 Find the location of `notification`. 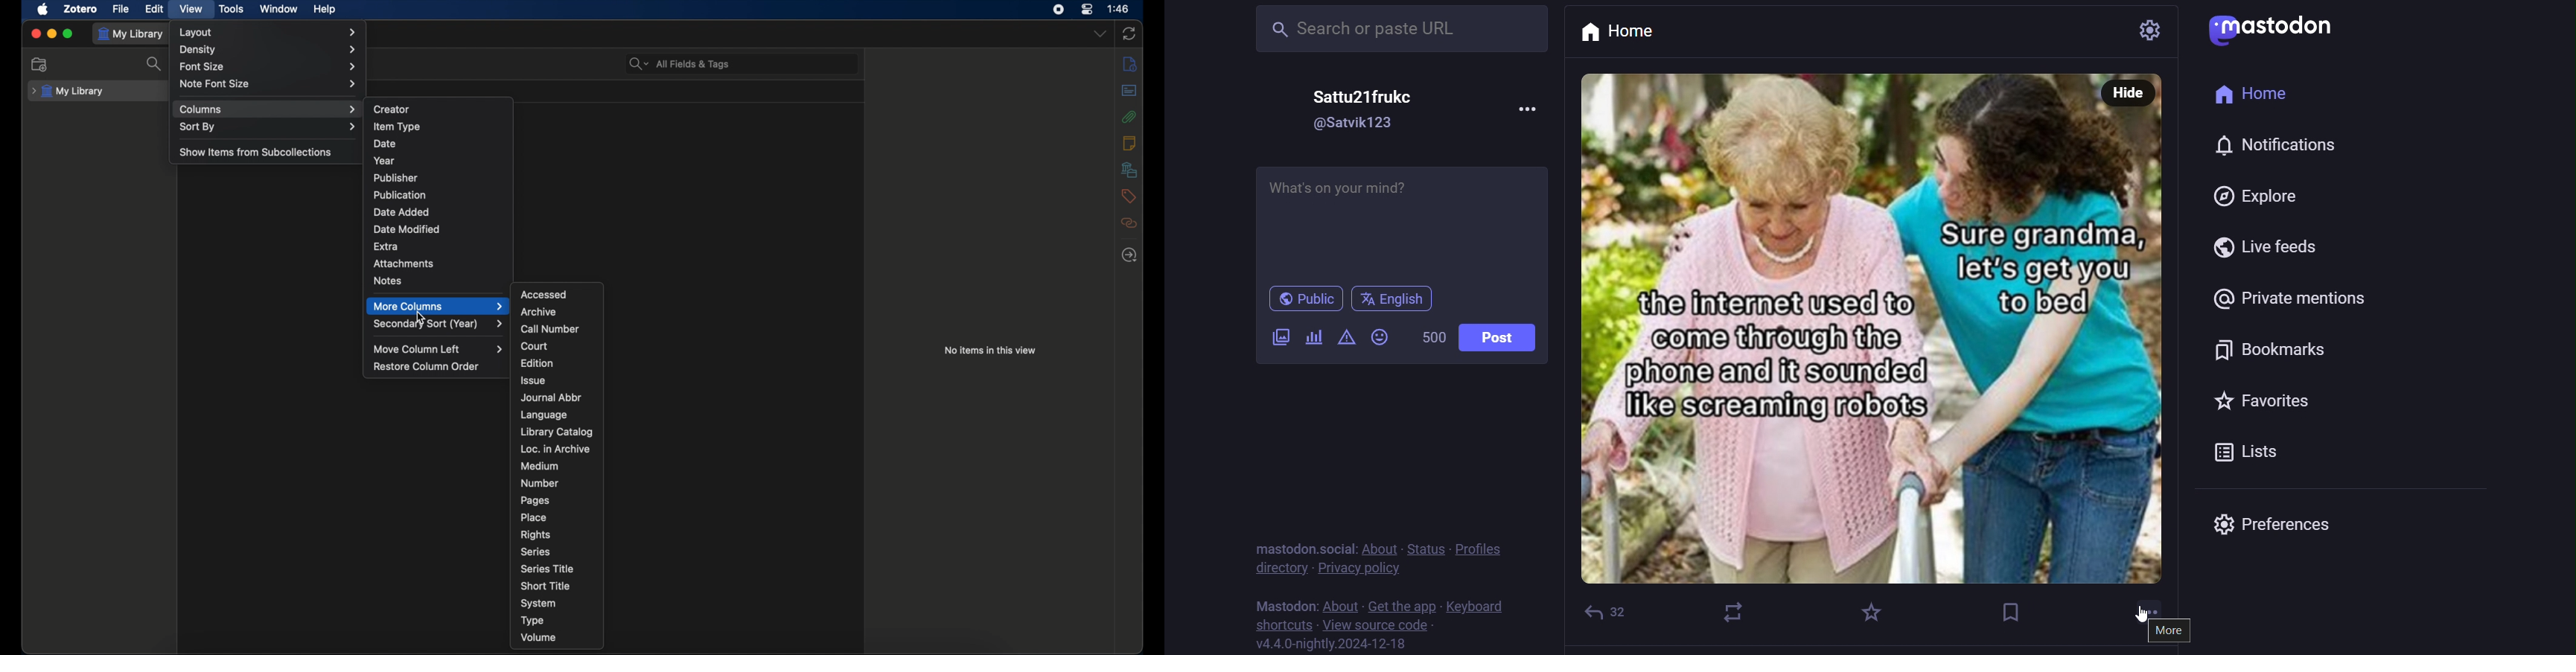

notification is located at coordinates (2287, 145).